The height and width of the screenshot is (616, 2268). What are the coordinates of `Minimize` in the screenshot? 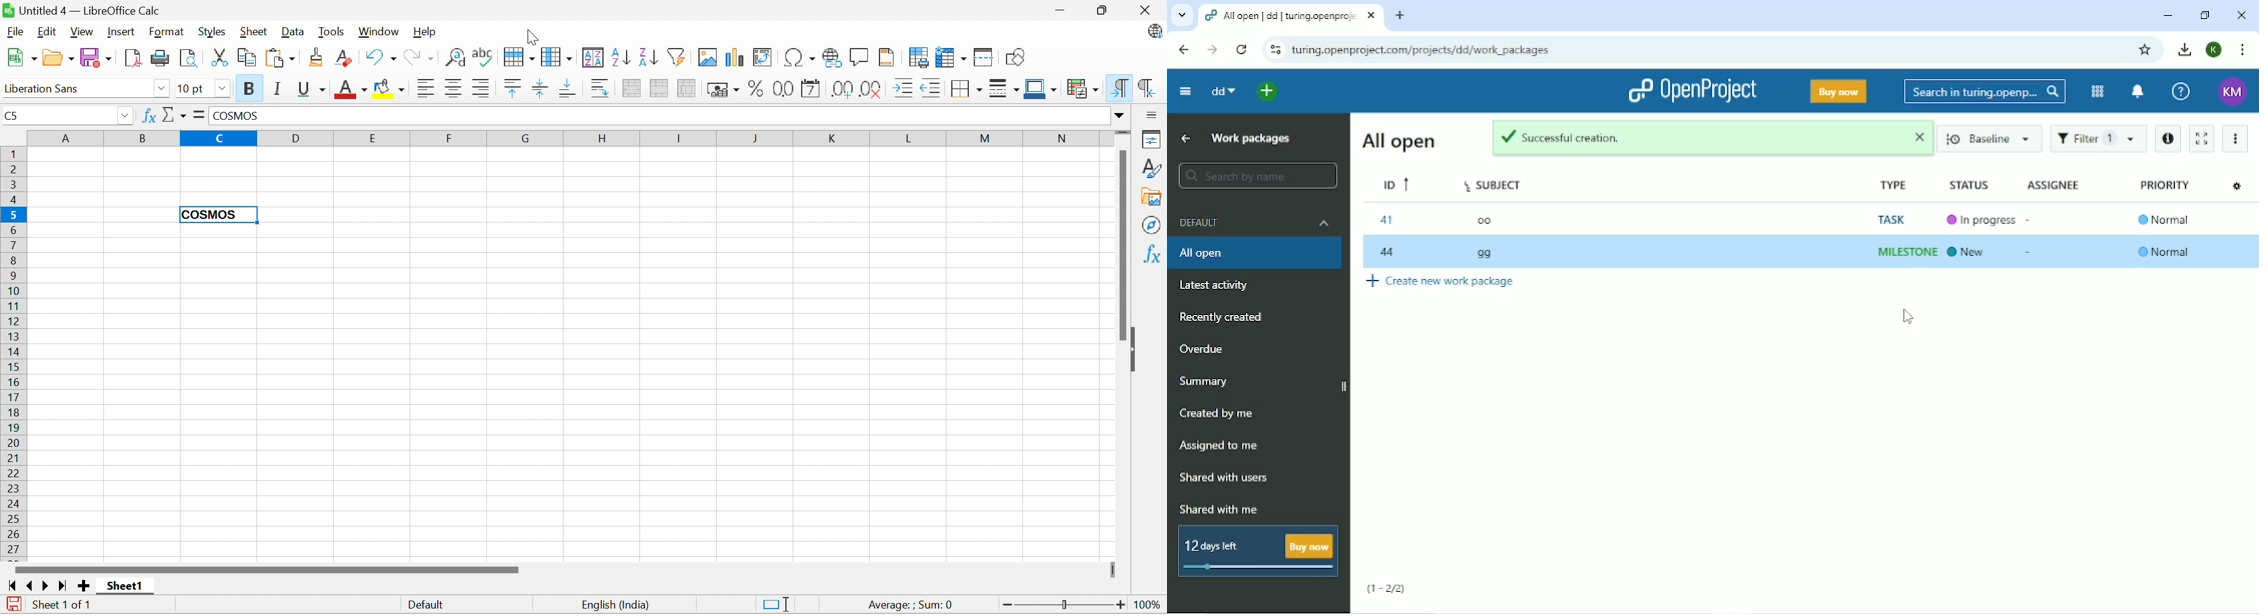 It's located at (2168, 15).